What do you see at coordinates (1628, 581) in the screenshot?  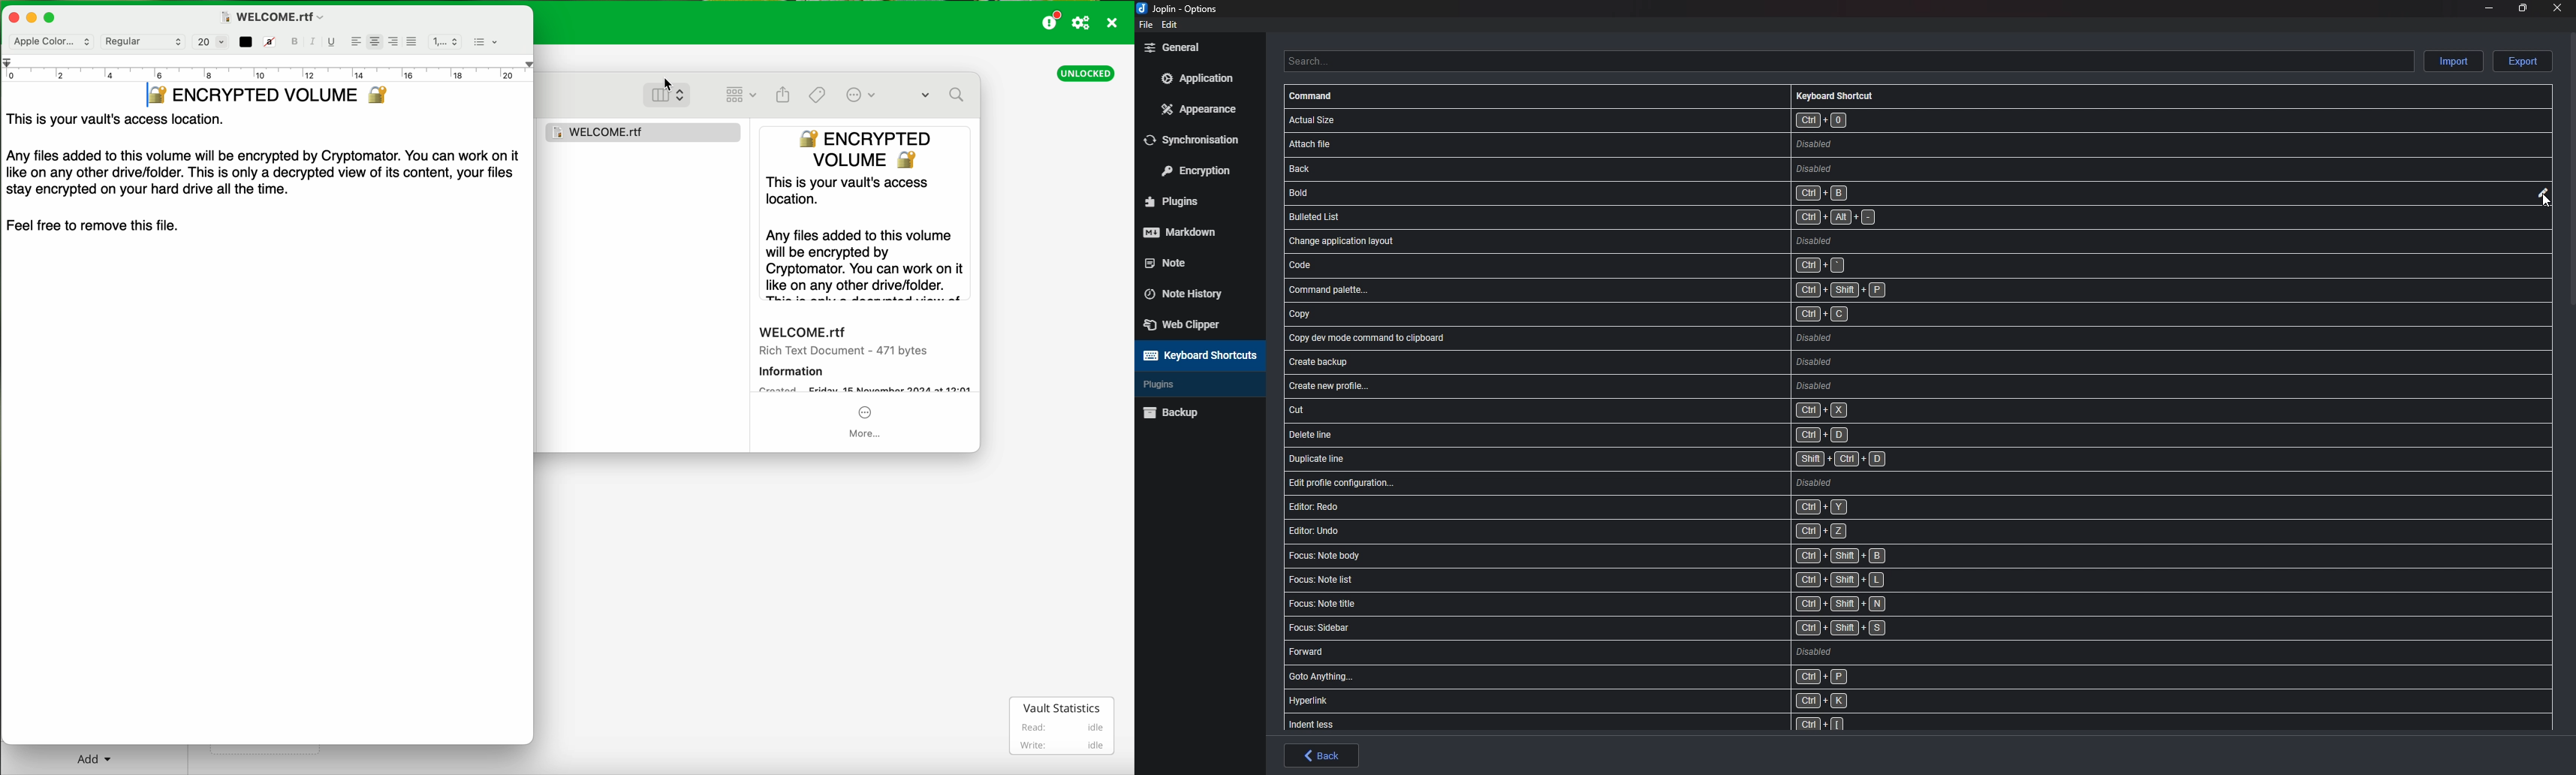 I see `shortcut` at bounding box center [1628, 581].